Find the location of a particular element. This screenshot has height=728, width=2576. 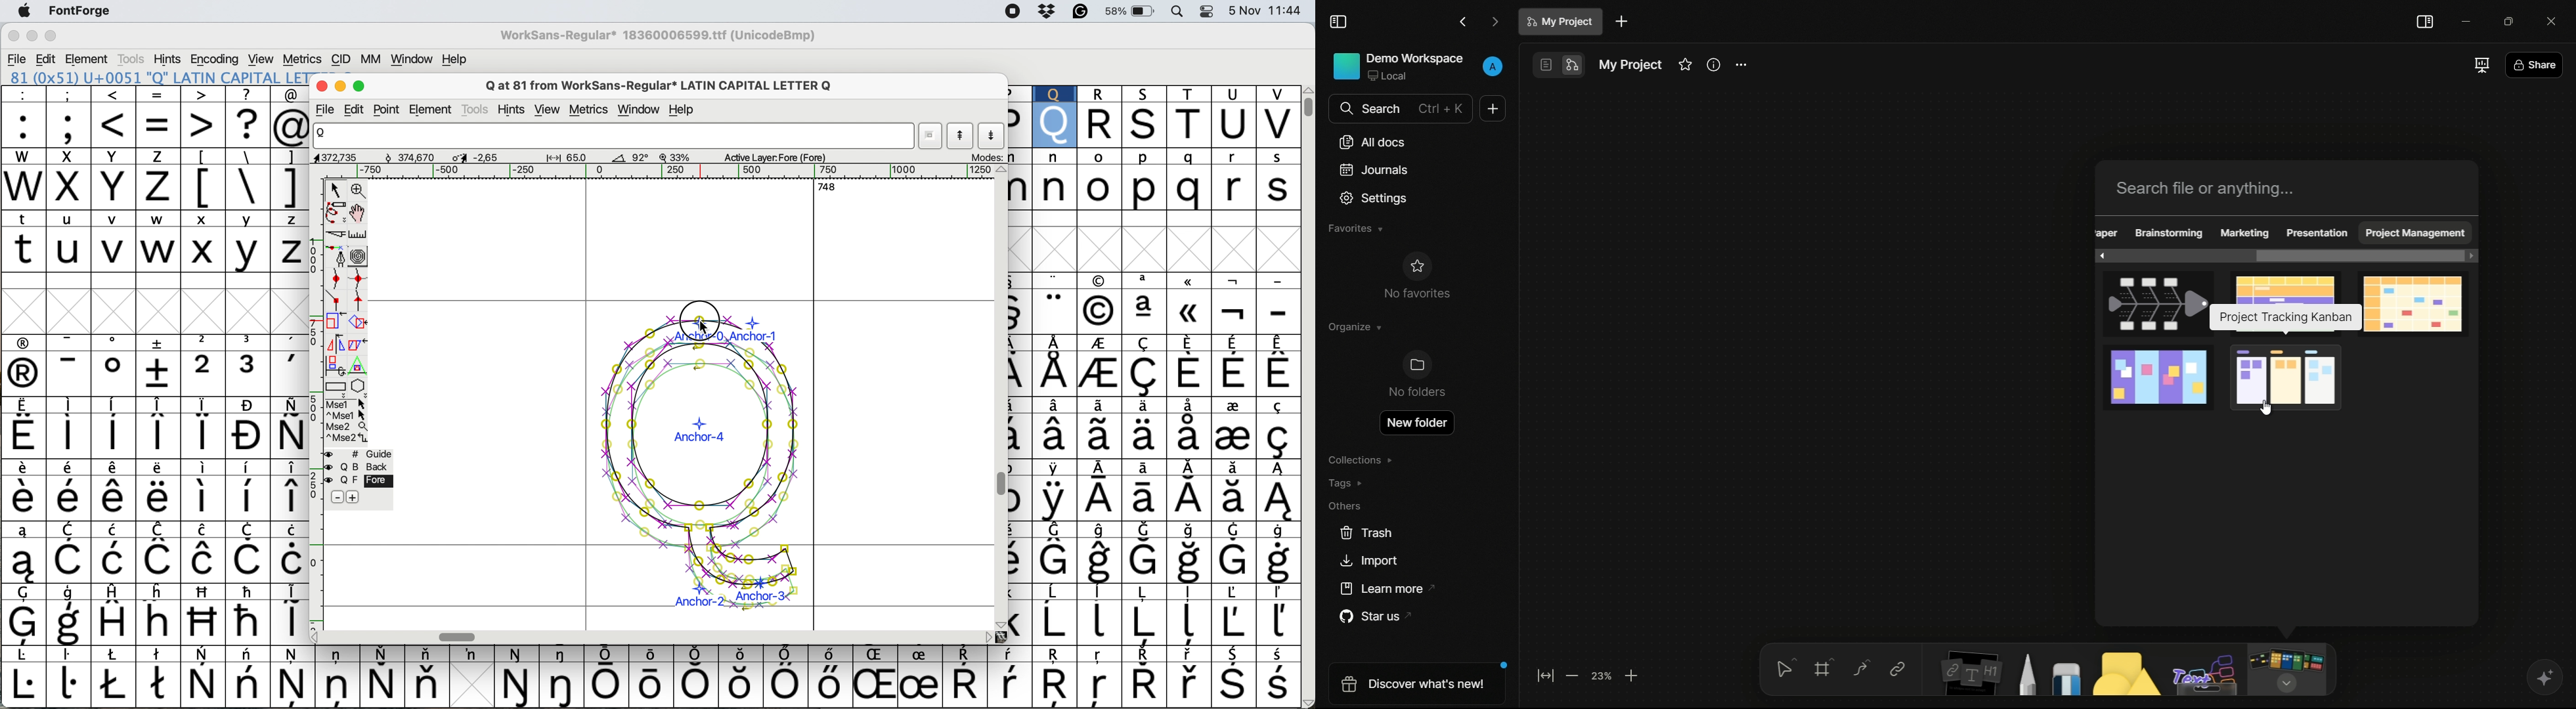

special characters is located at coordinates (160, 97).